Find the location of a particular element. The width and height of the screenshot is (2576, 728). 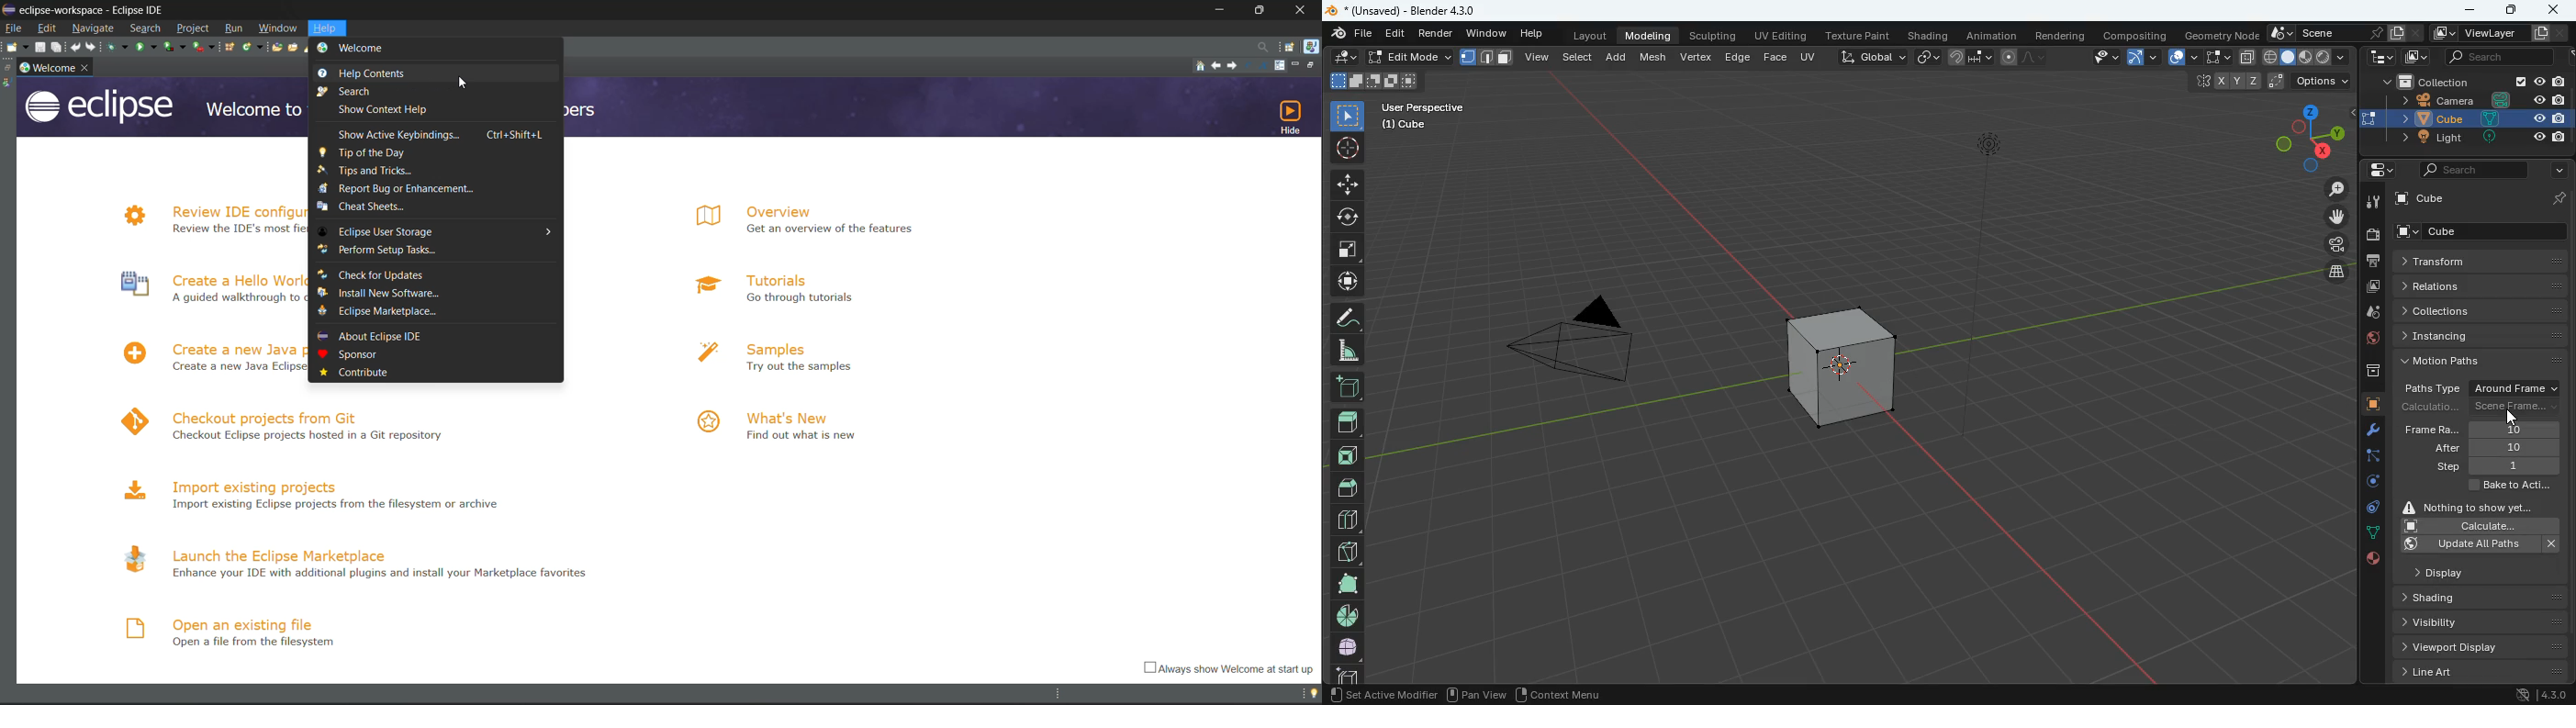

modifier is located at coordinates (2365, 432).